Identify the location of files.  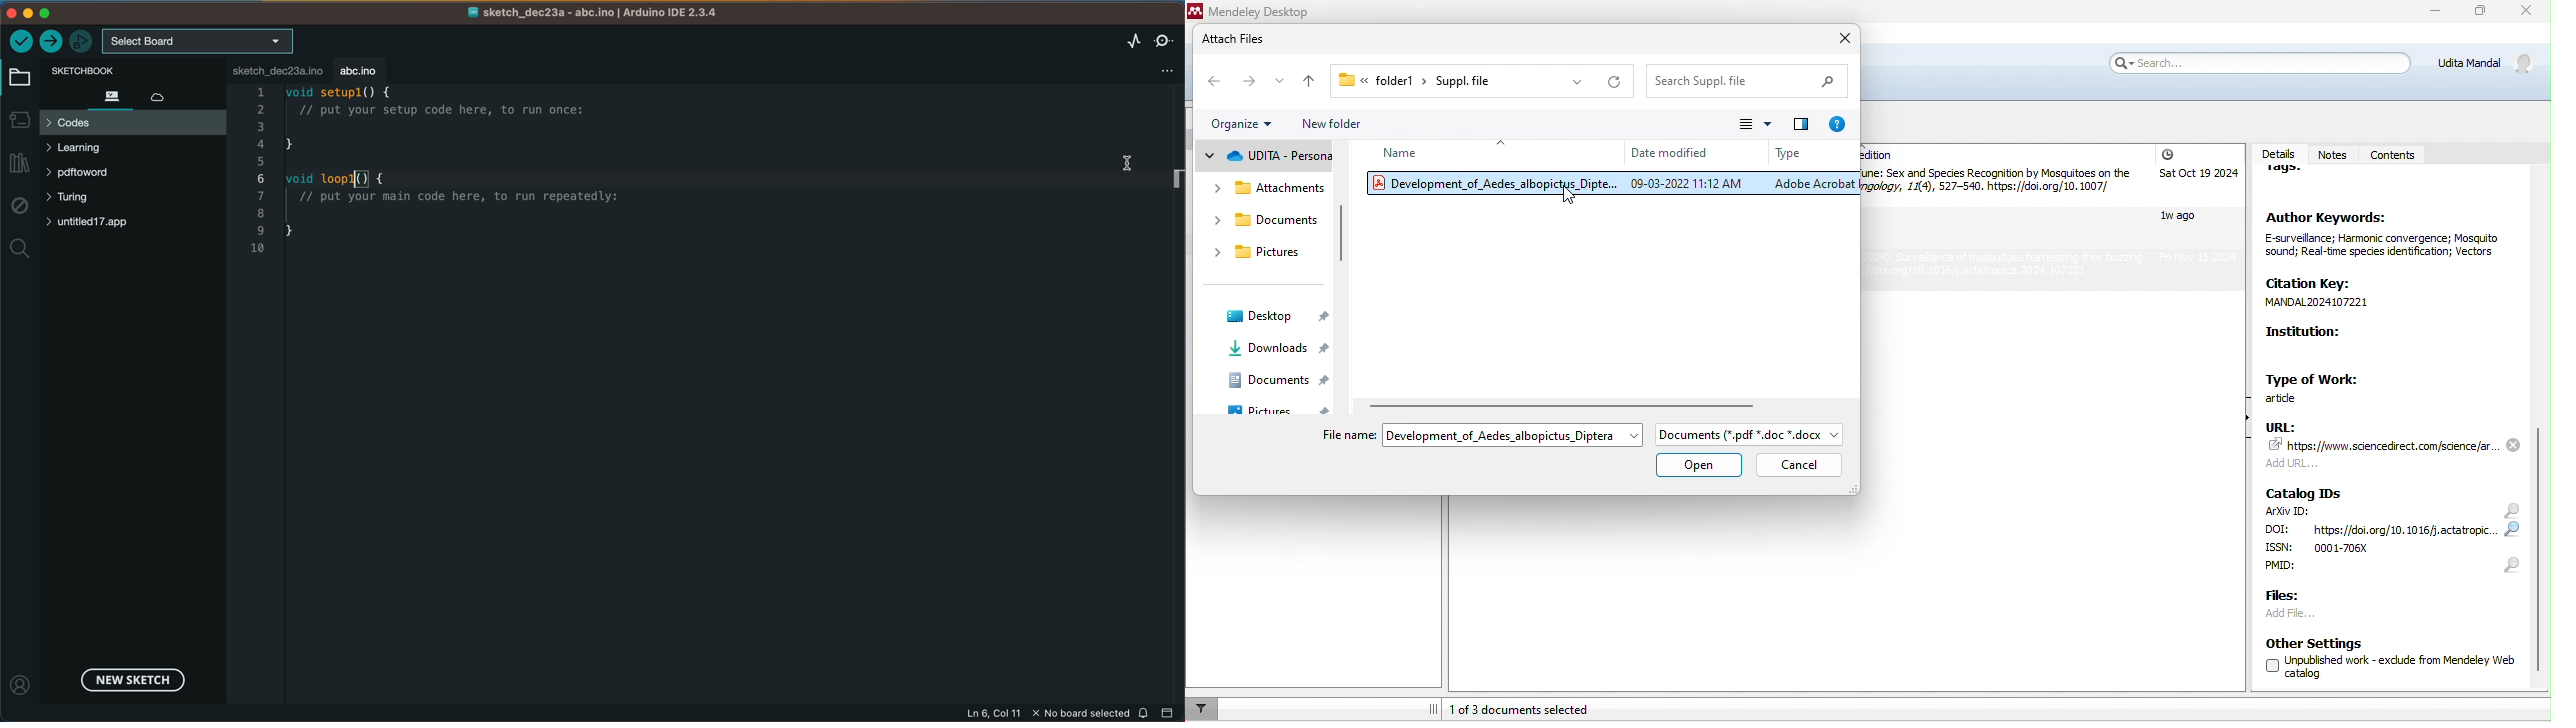
(106, 96).